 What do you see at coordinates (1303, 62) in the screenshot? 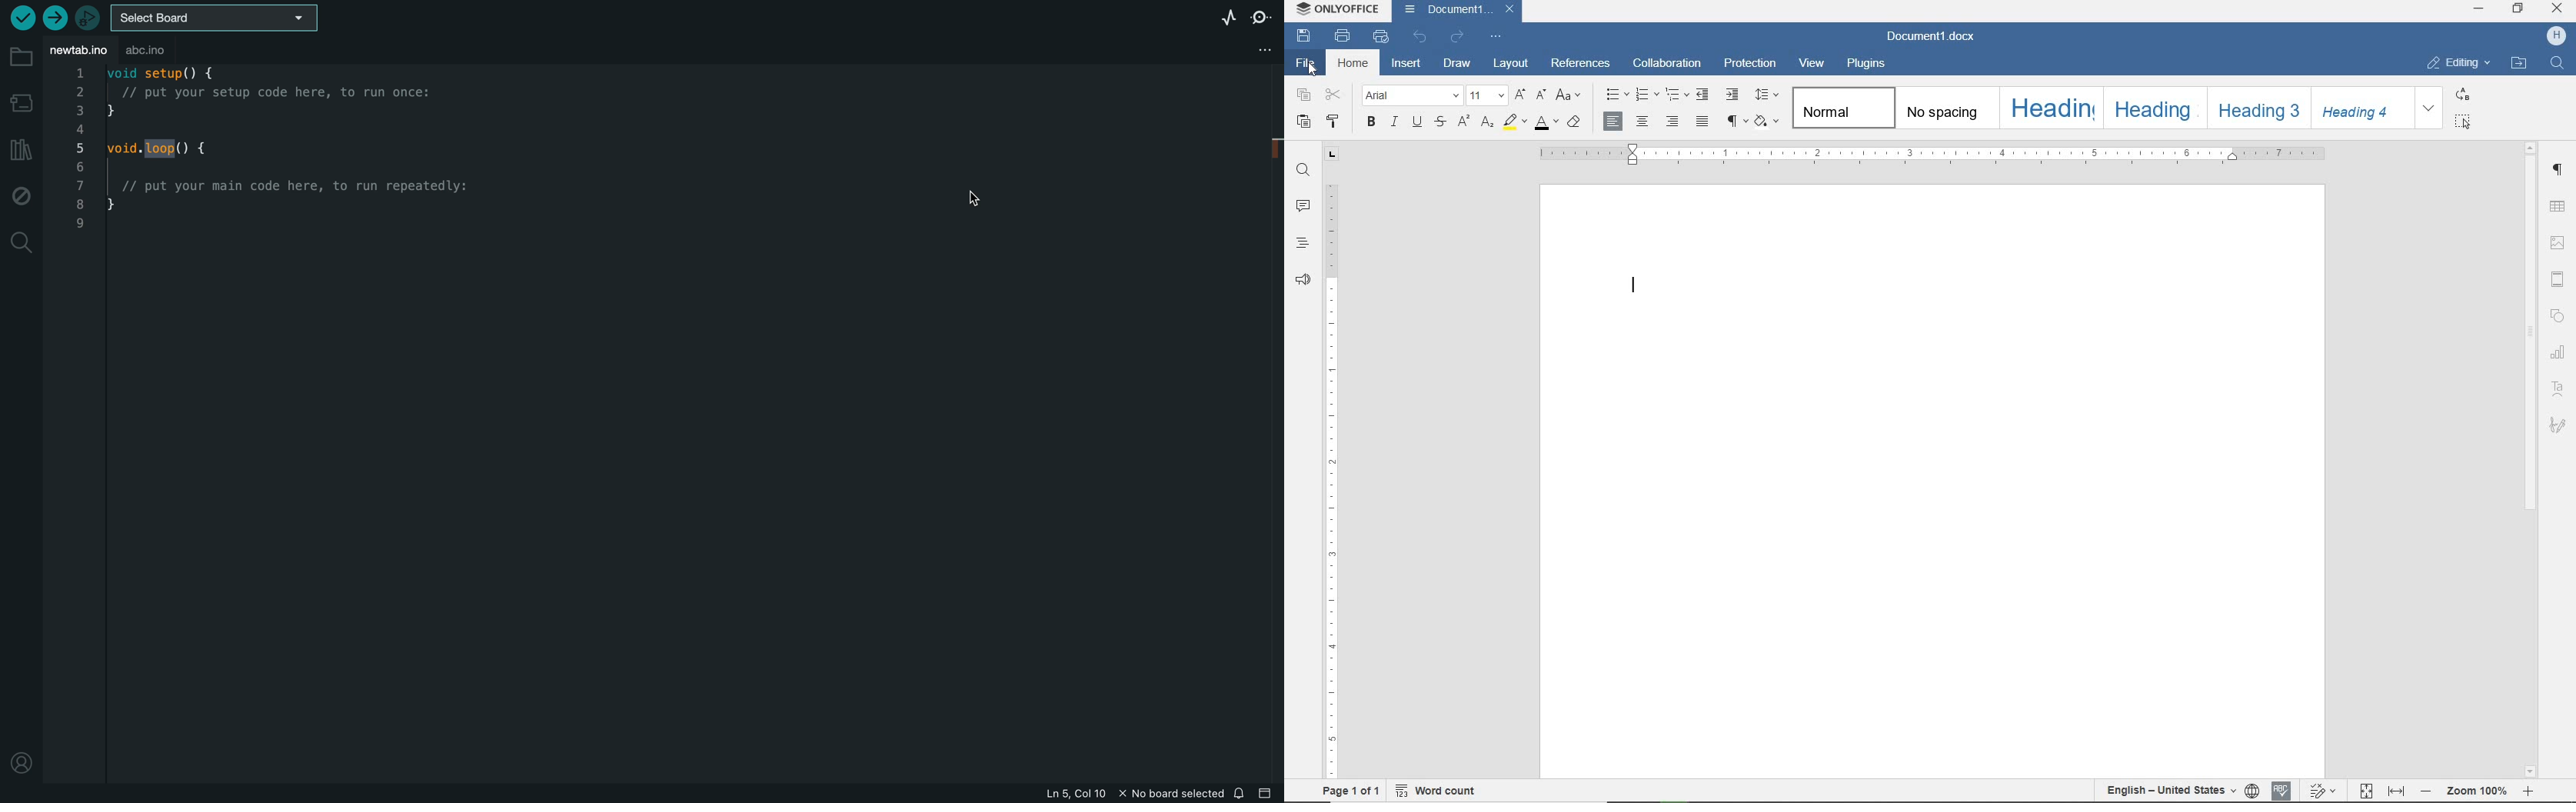
I see `file` at bounding box center [1303, 62].